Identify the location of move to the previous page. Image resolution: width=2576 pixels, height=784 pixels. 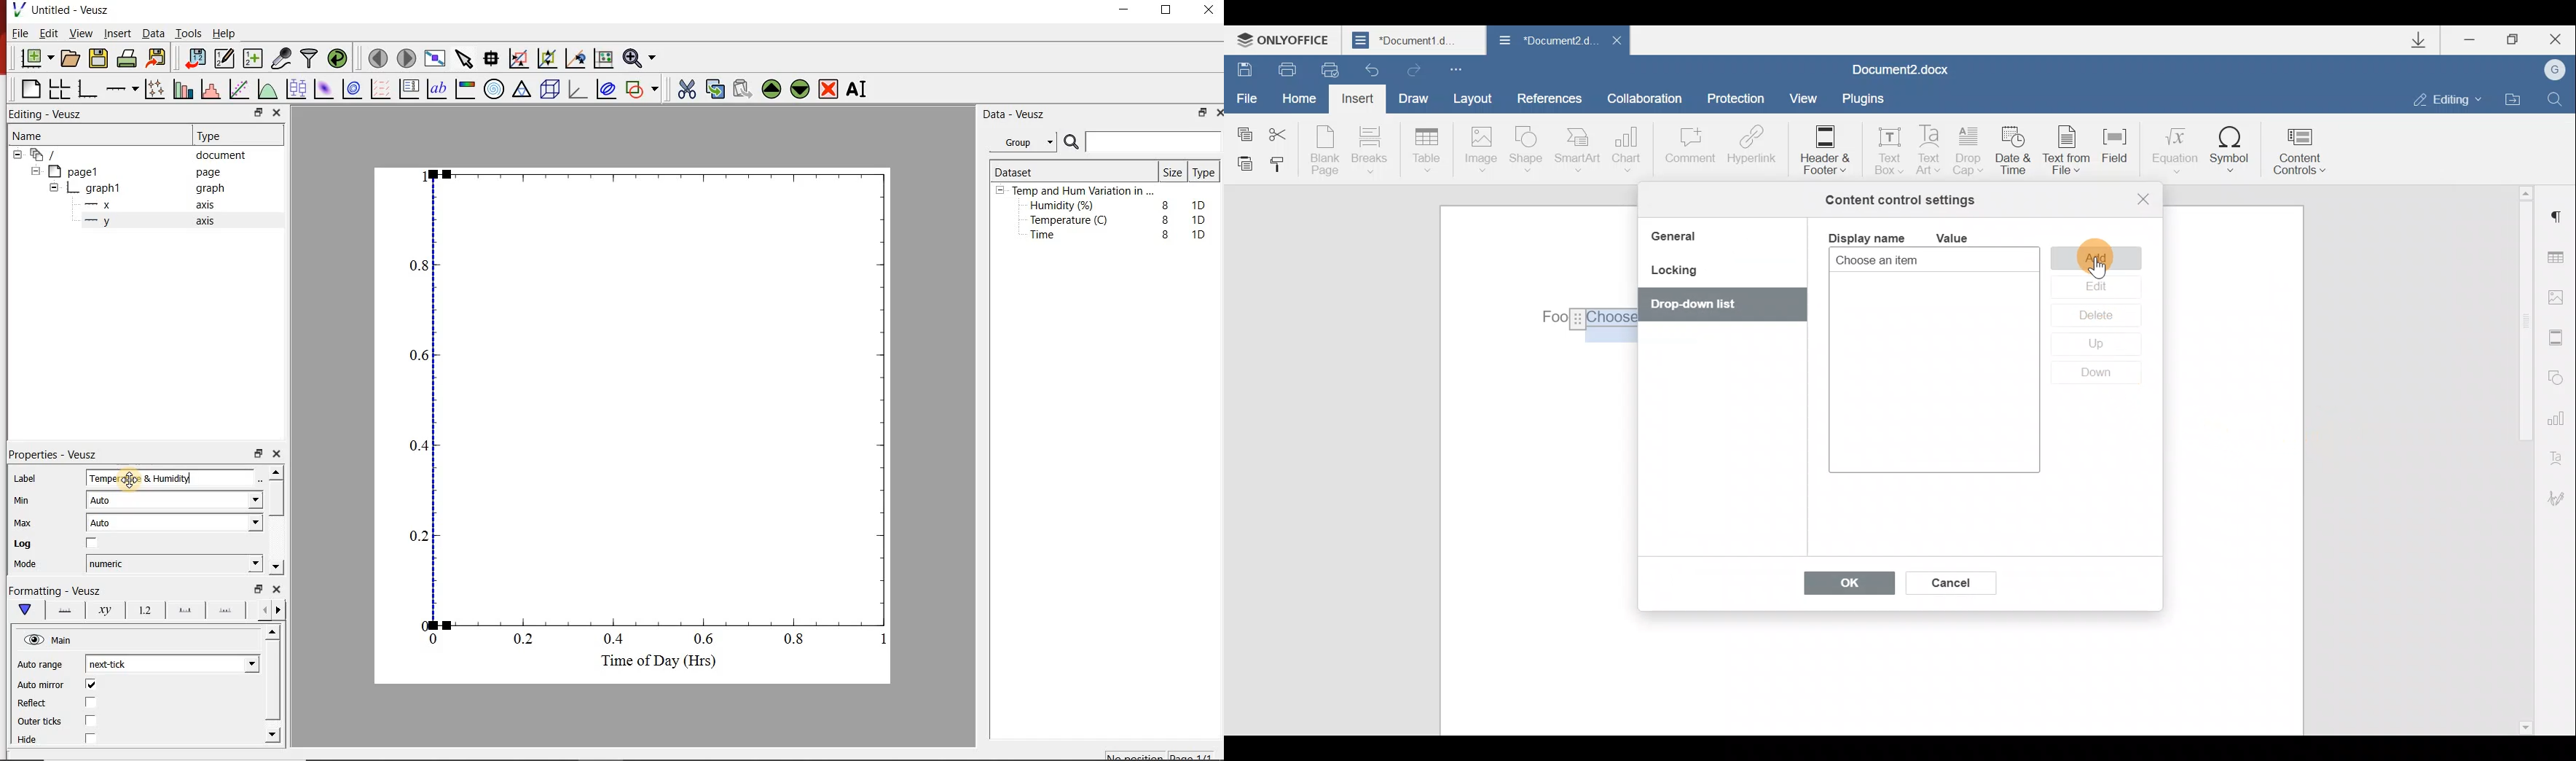
(377, 58).